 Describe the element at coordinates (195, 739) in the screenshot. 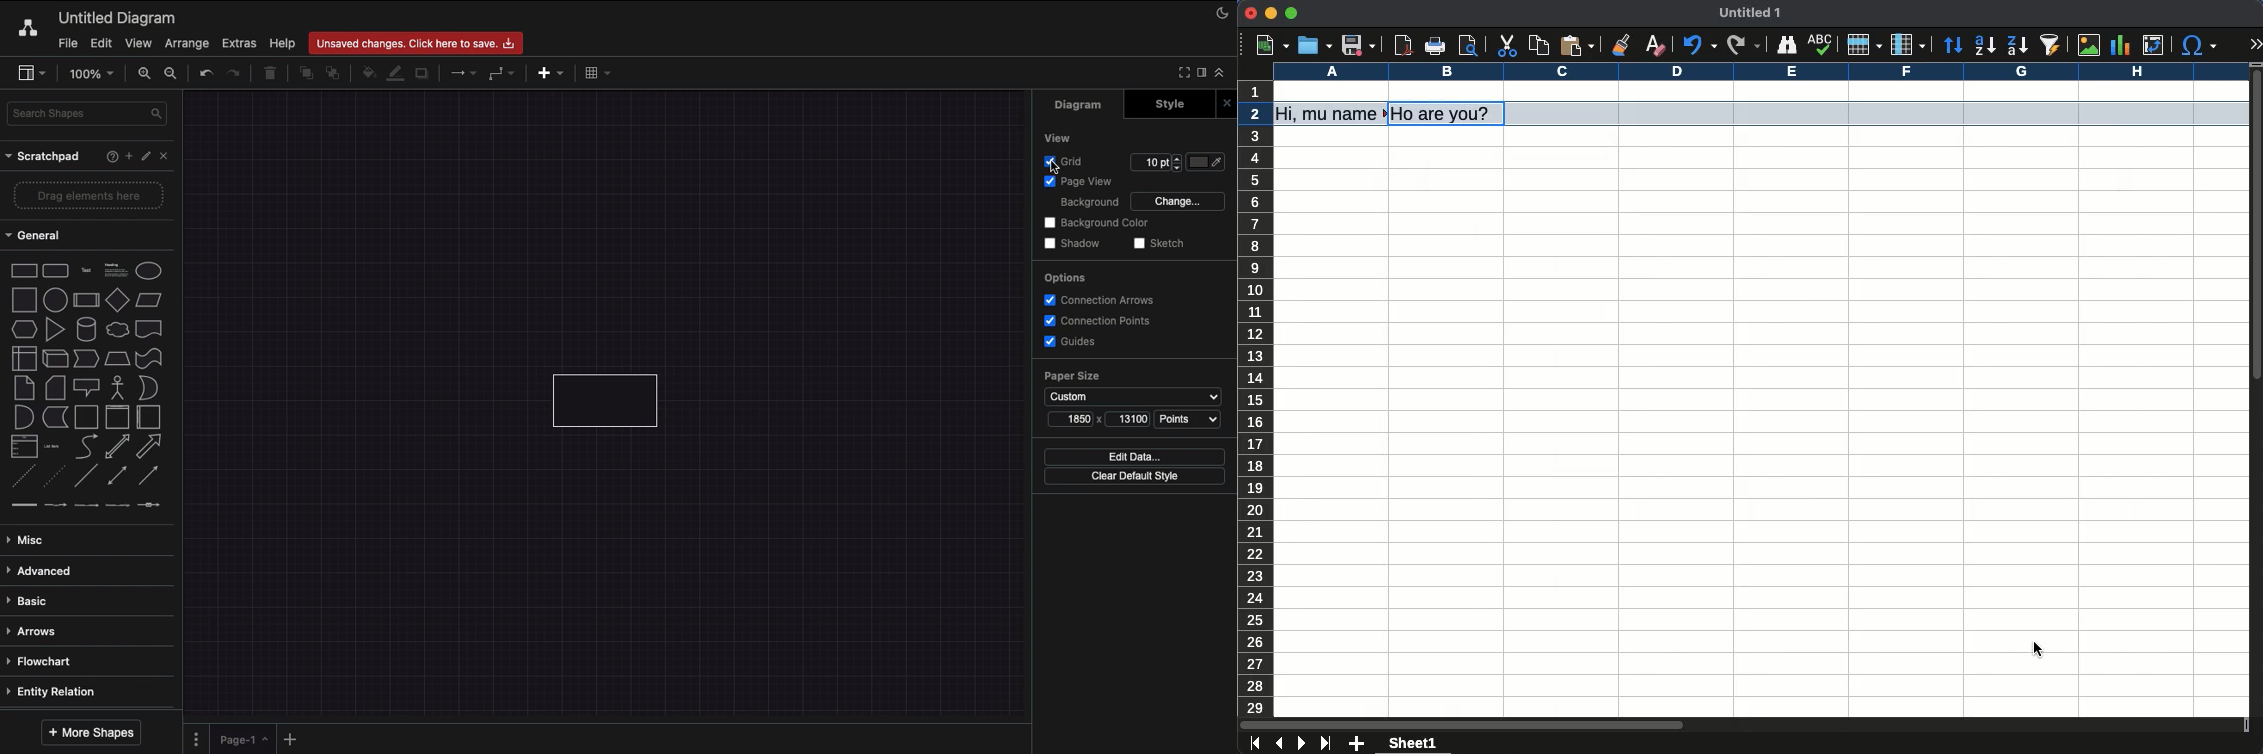

I see `Pages` at that location.